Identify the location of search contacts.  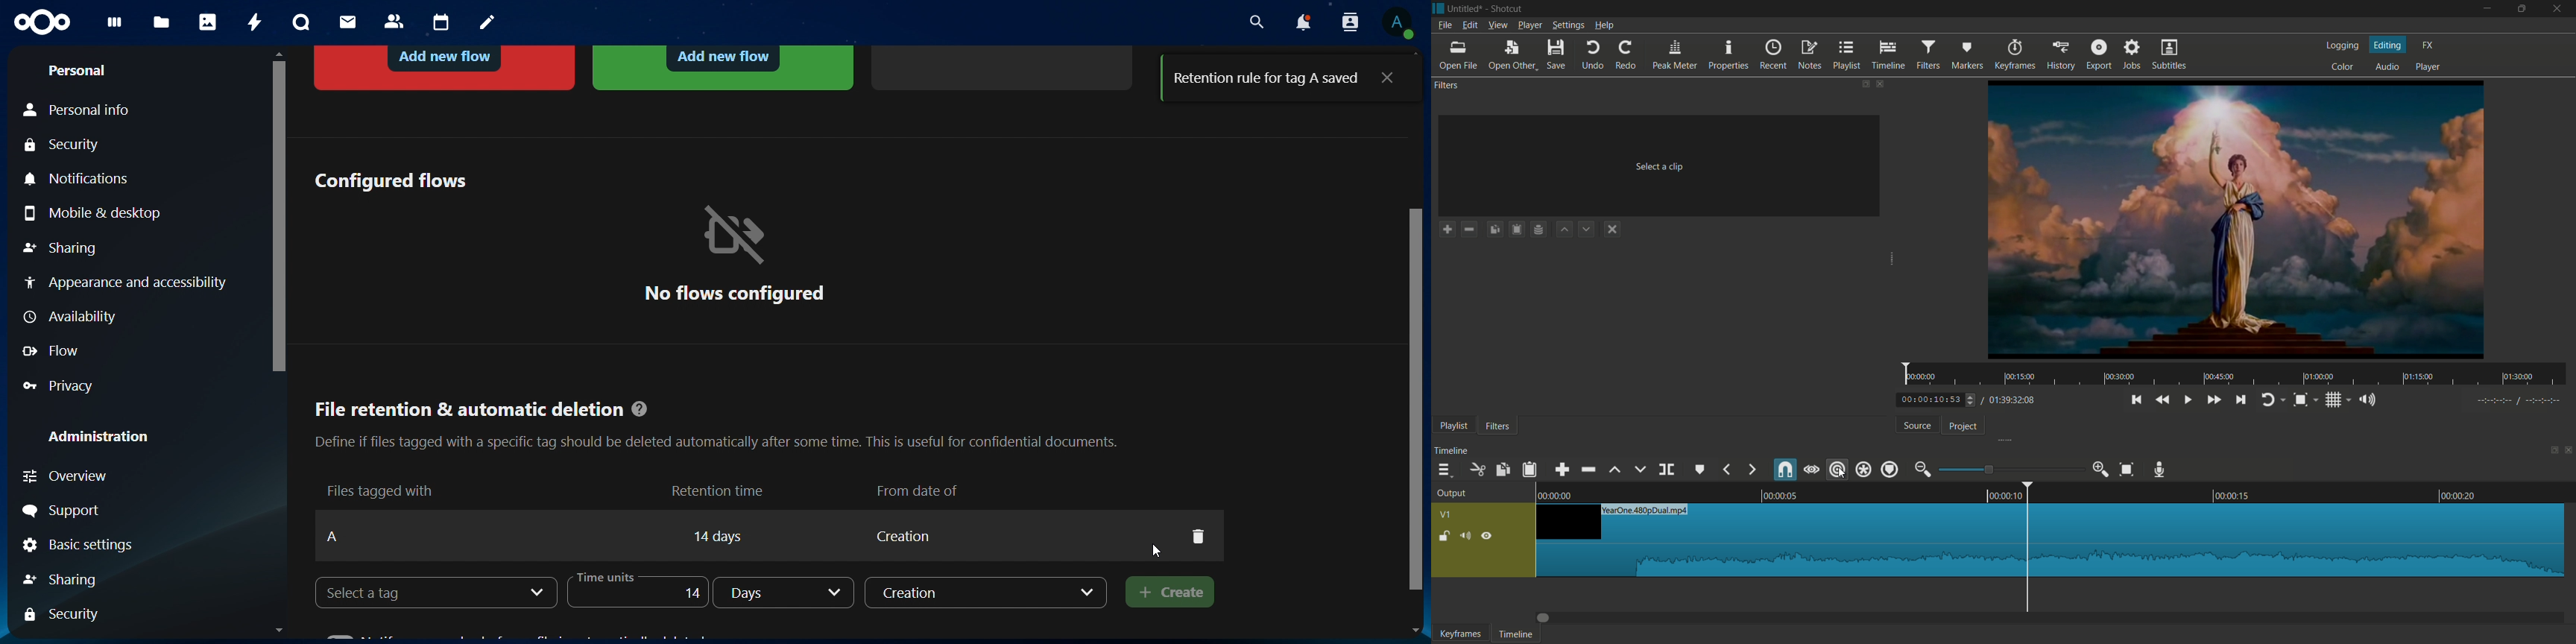
(1354, 23).